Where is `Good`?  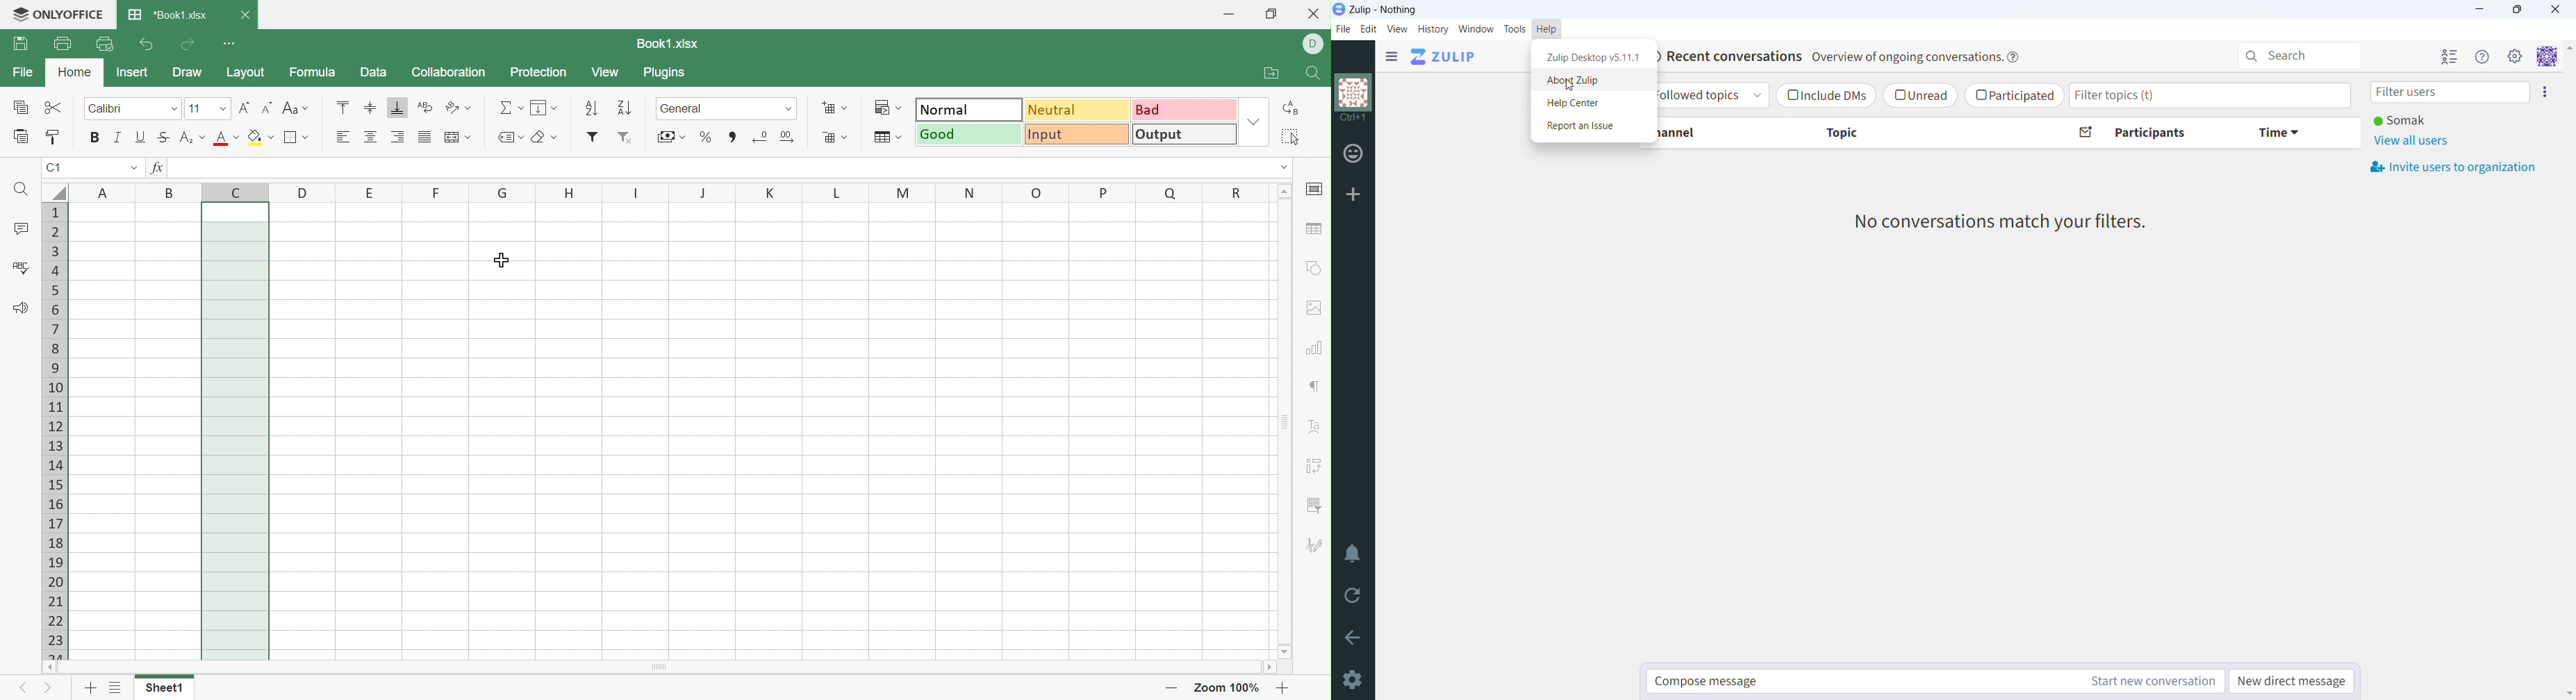 Good is located at coordinates (970, 135).